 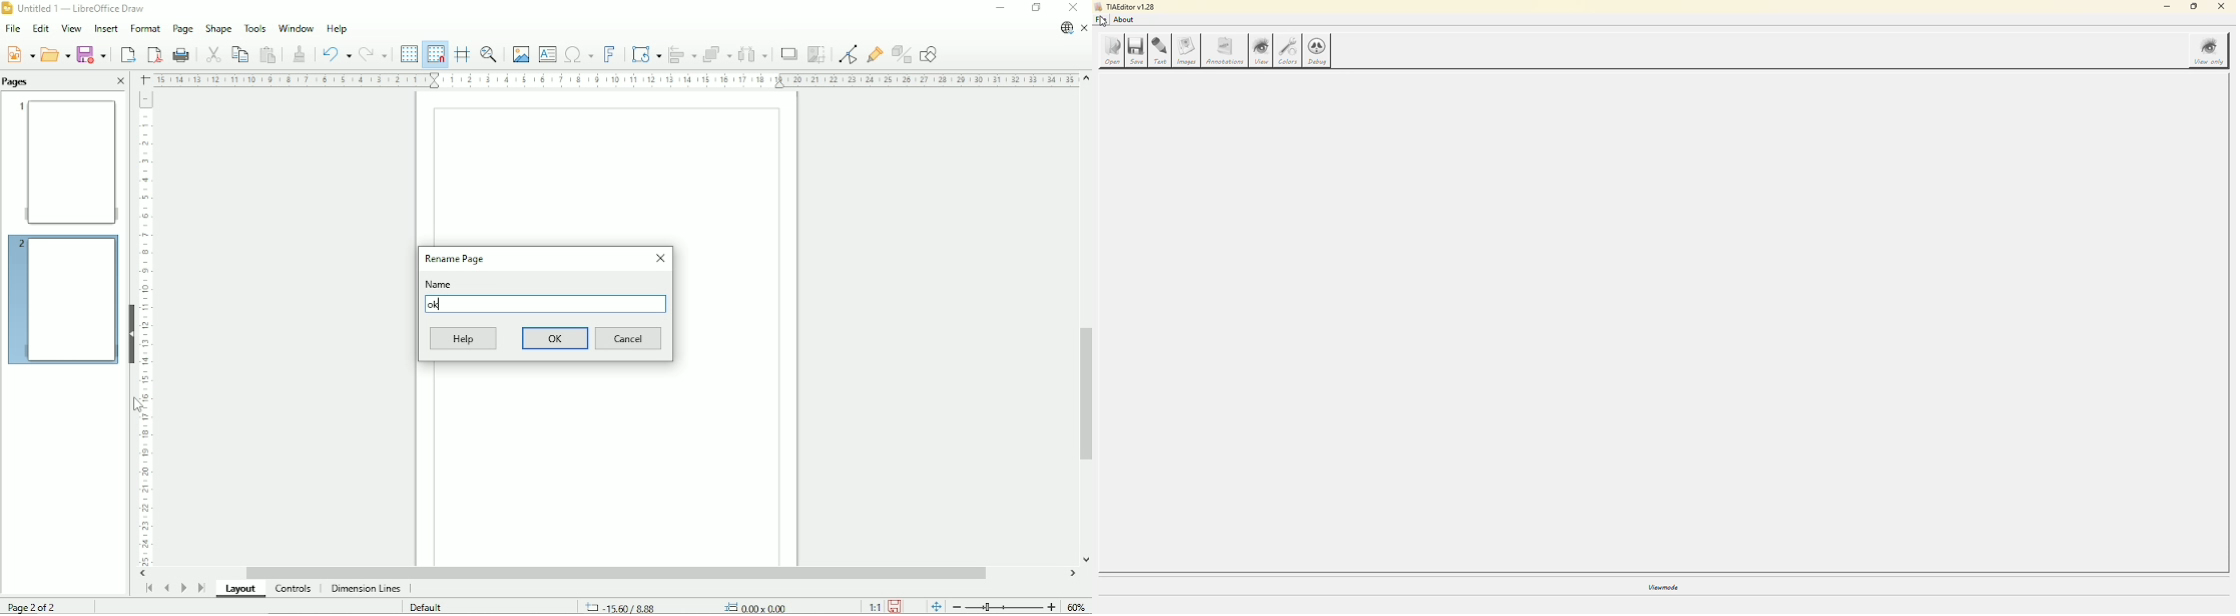 I want to click on ok, so click(x=437, y=304).